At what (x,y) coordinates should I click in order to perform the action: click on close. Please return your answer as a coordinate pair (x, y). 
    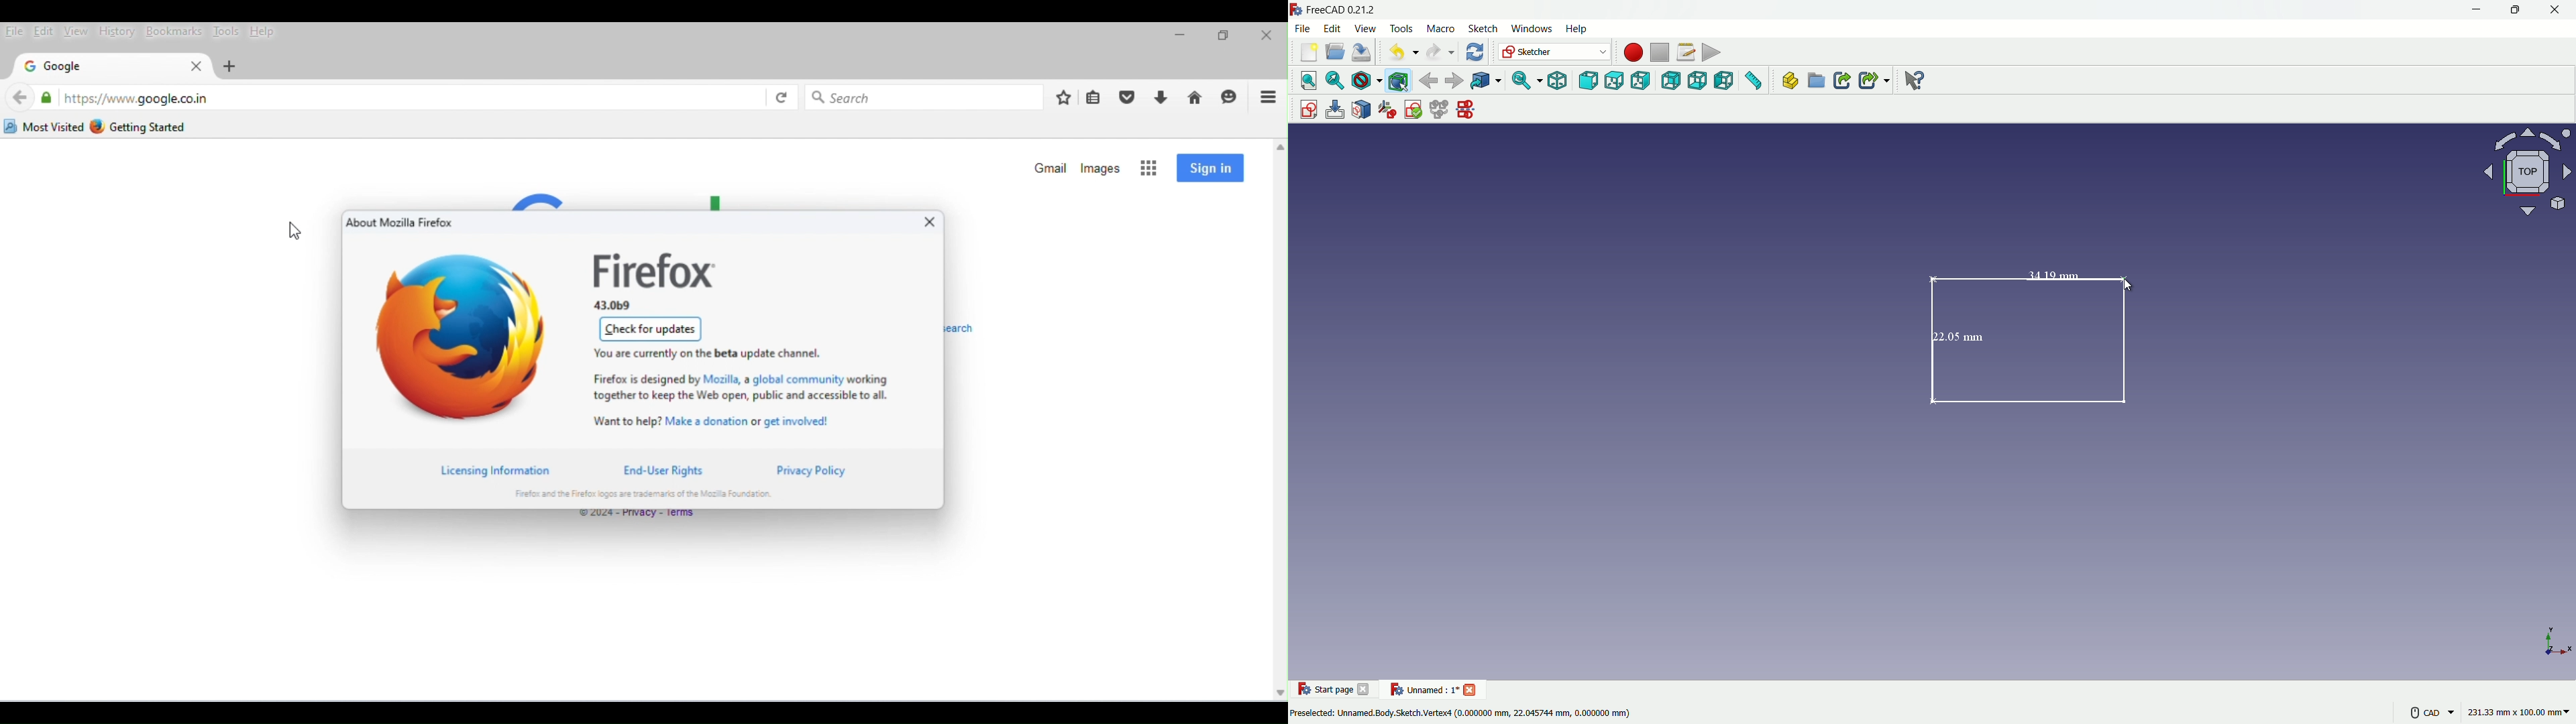
    Looking at the image, I should click on (926, 225).